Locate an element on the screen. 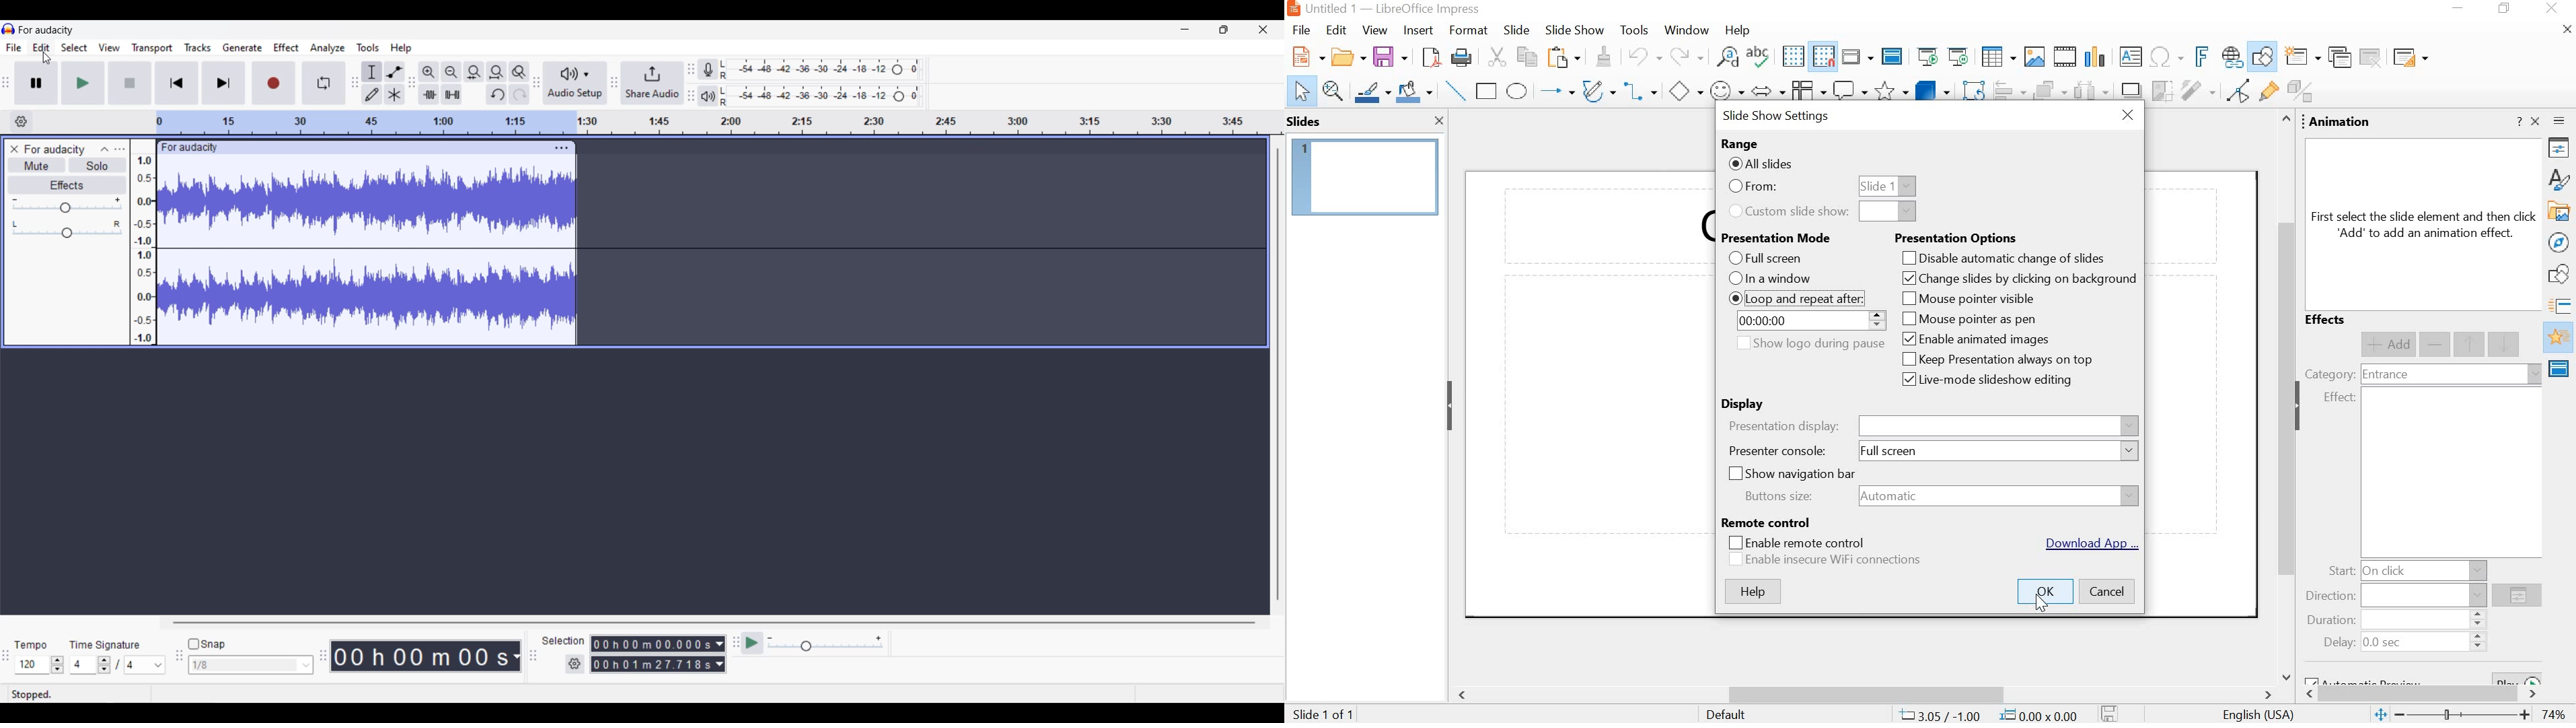 This screenshot has height=728, width=2576. Effects is located at coordinates (67, 185).